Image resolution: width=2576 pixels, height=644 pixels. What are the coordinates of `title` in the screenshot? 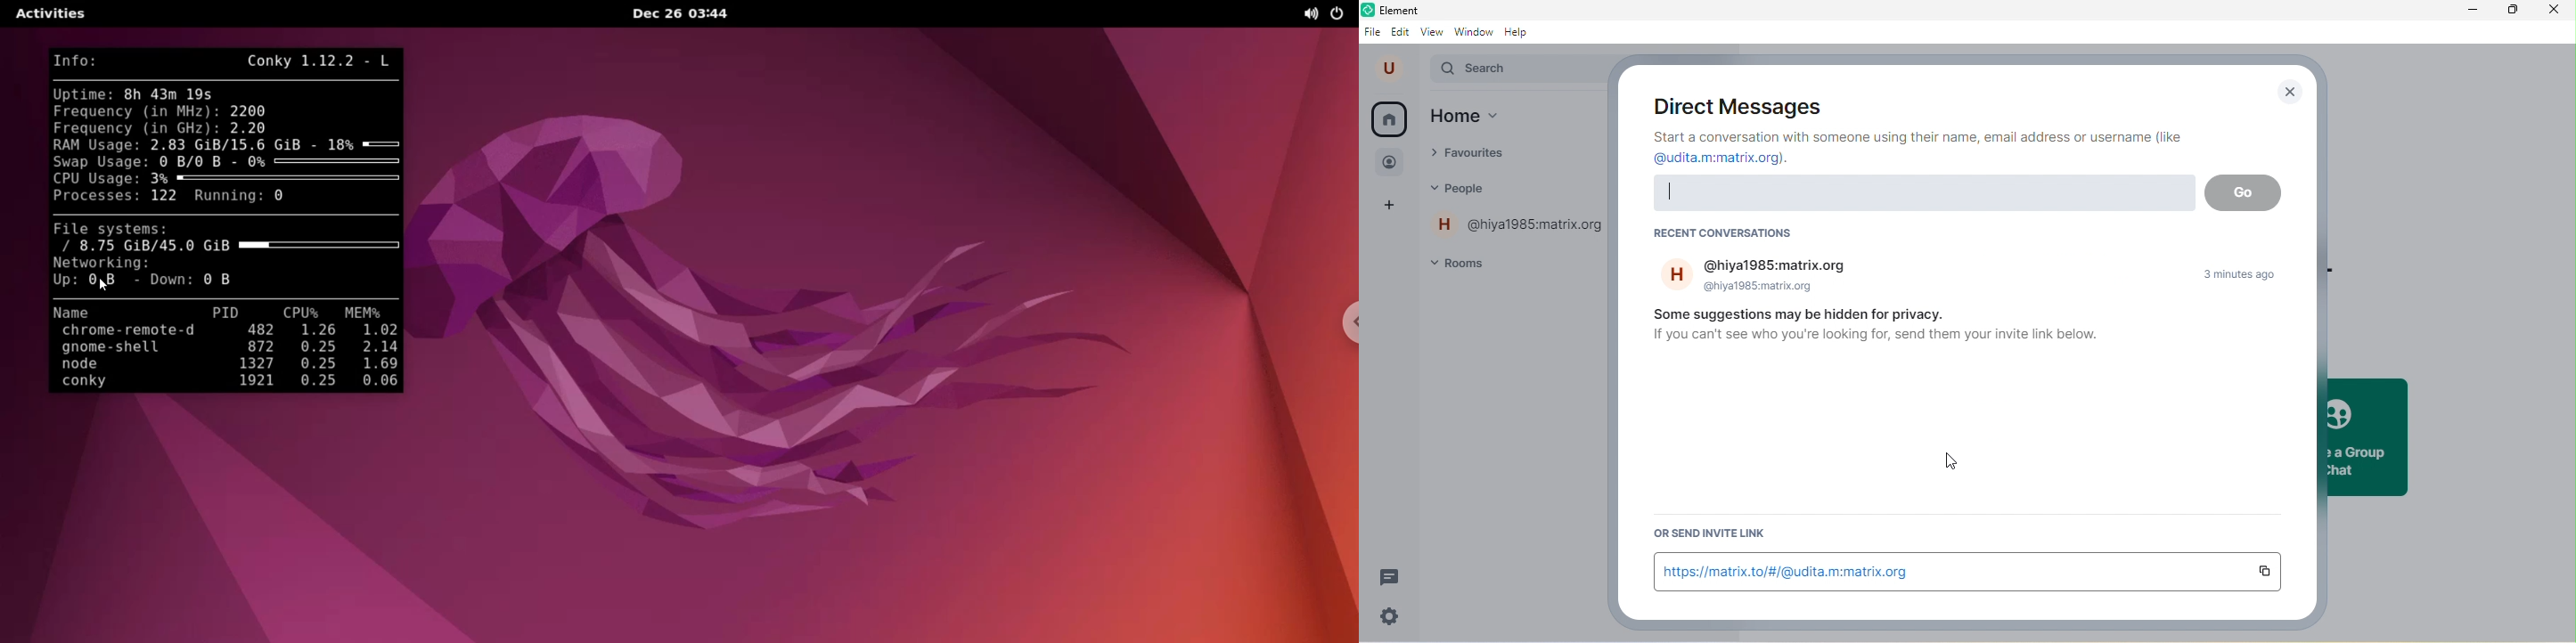 It's located at (1412, 9).